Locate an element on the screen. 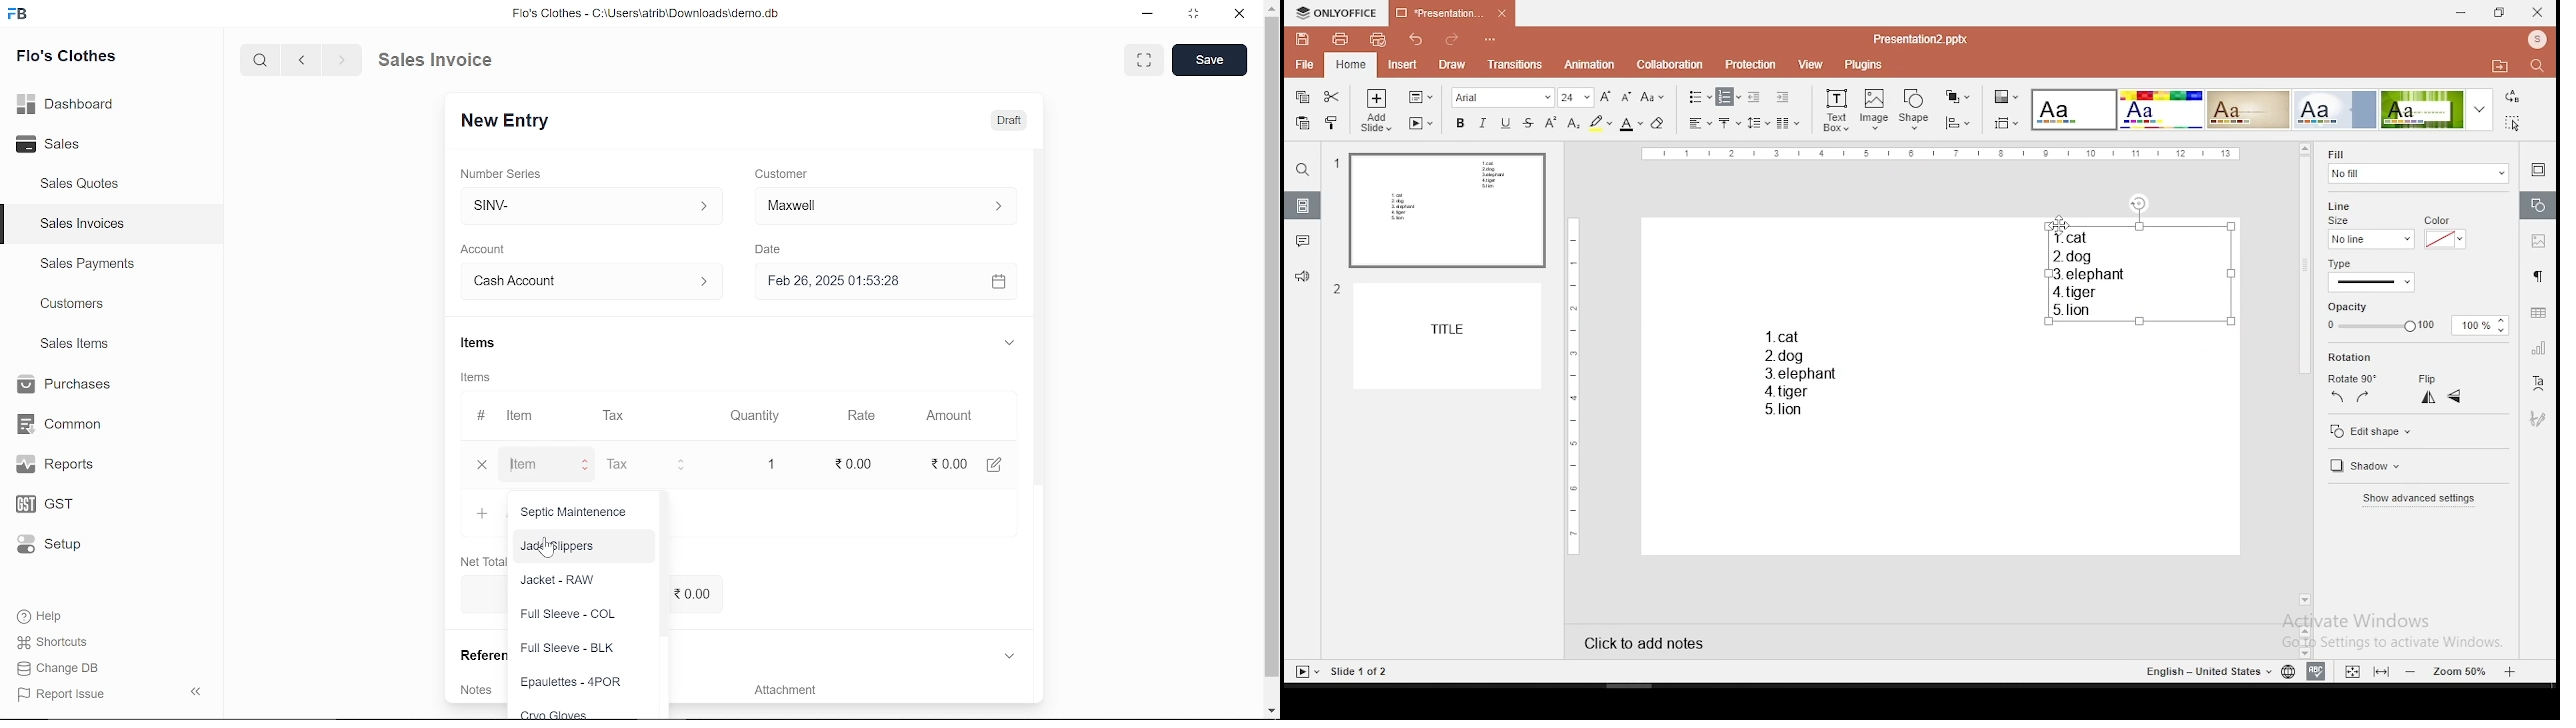  move up is located at coordinates (1272, 8).